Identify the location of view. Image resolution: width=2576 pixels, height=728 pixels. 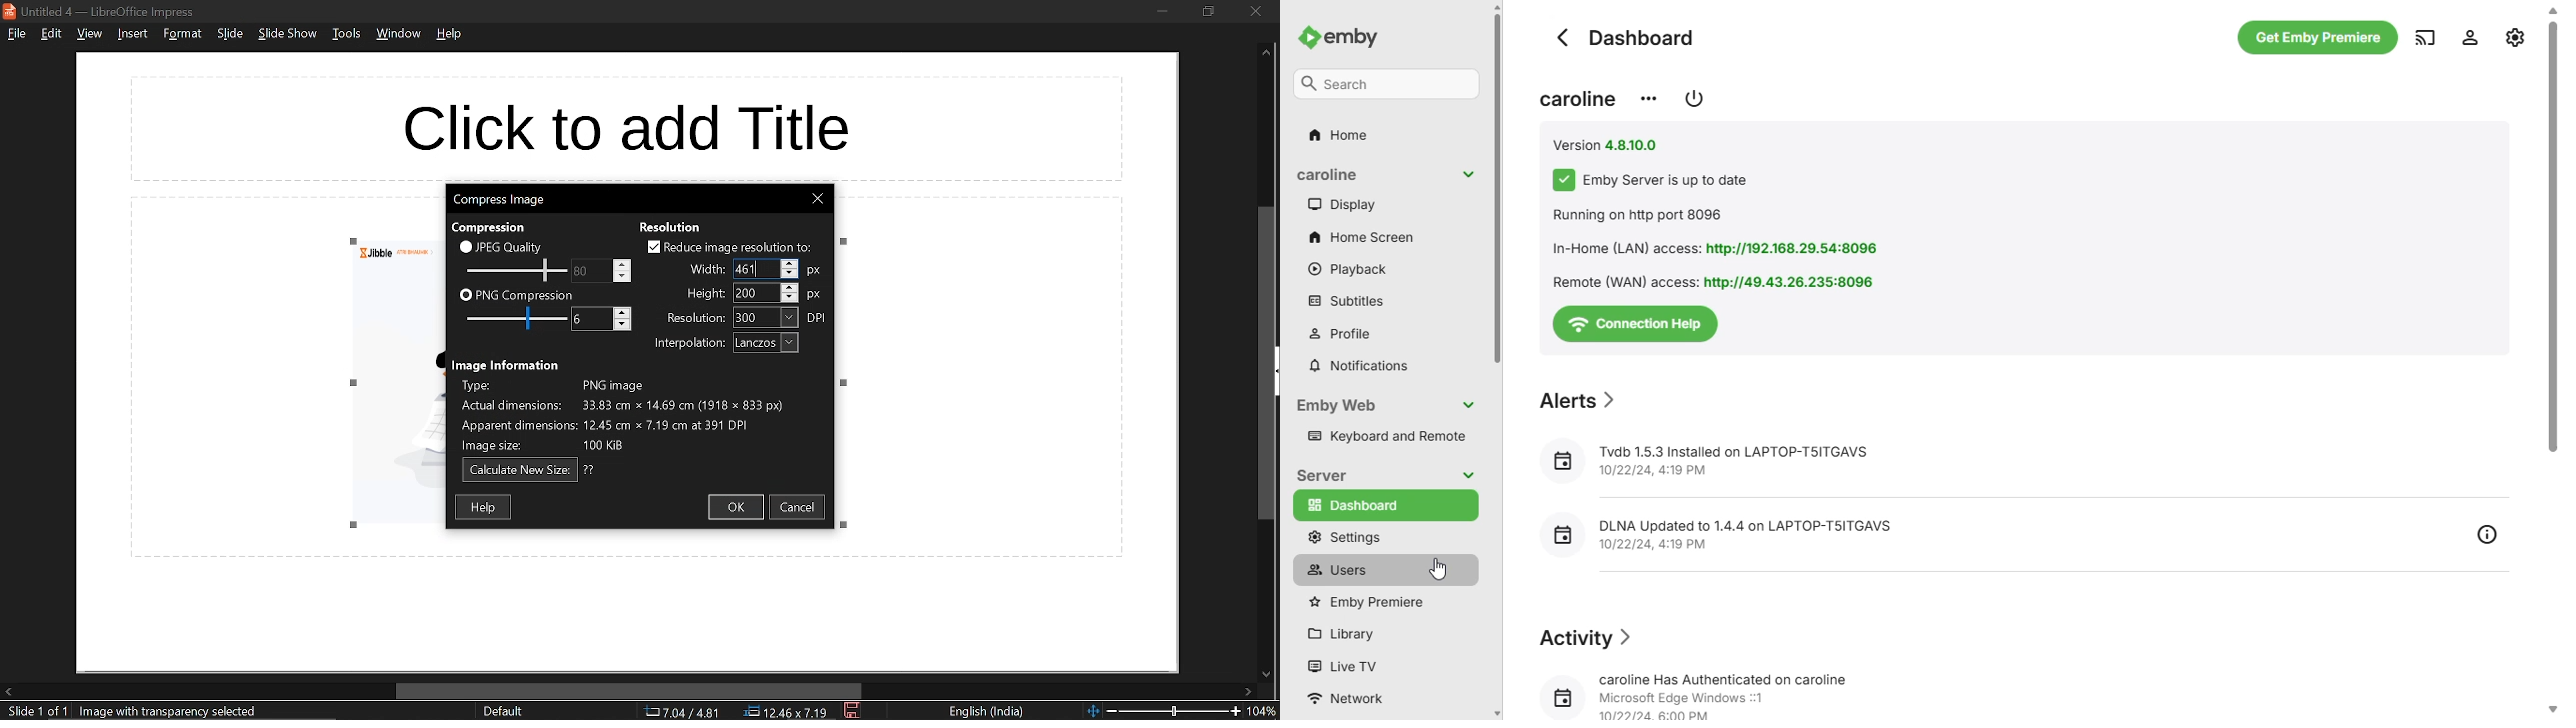
(88, 35).